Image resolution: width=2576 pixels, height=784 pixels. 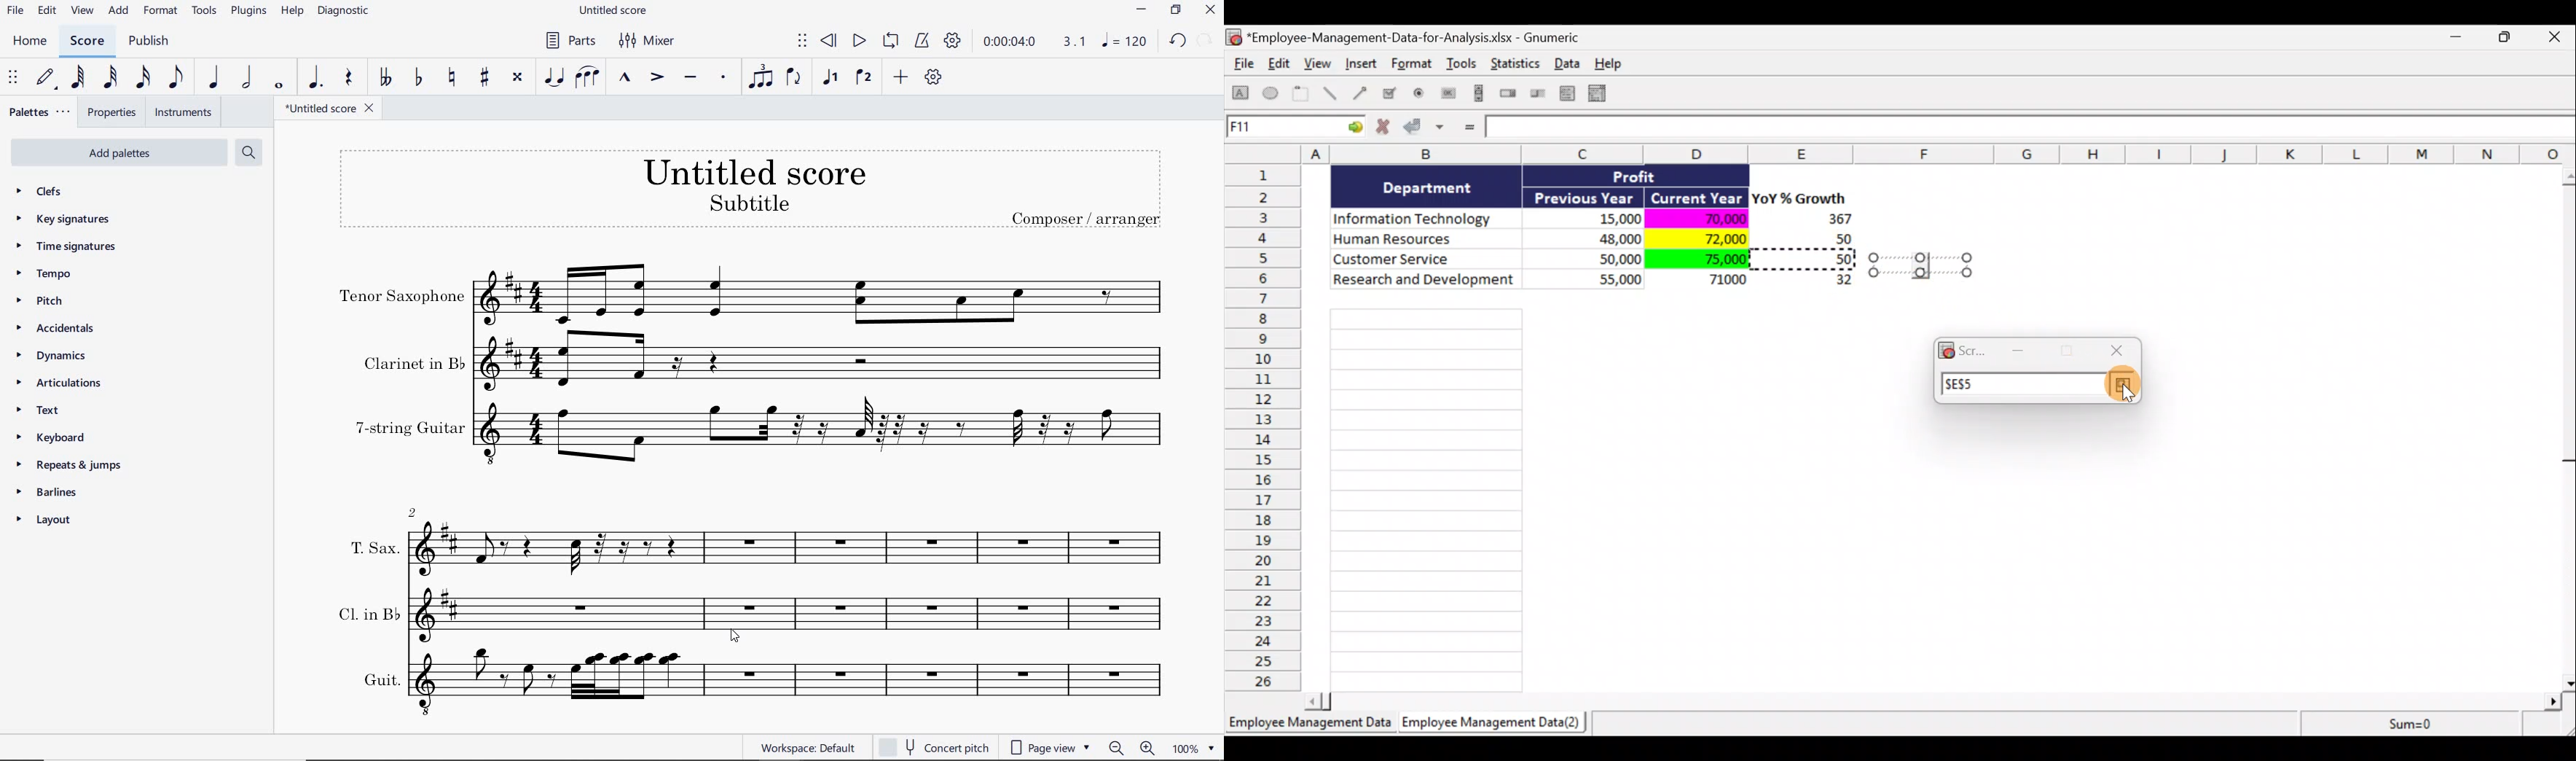 I want to click on search palettes, so click(x=248, y=152).